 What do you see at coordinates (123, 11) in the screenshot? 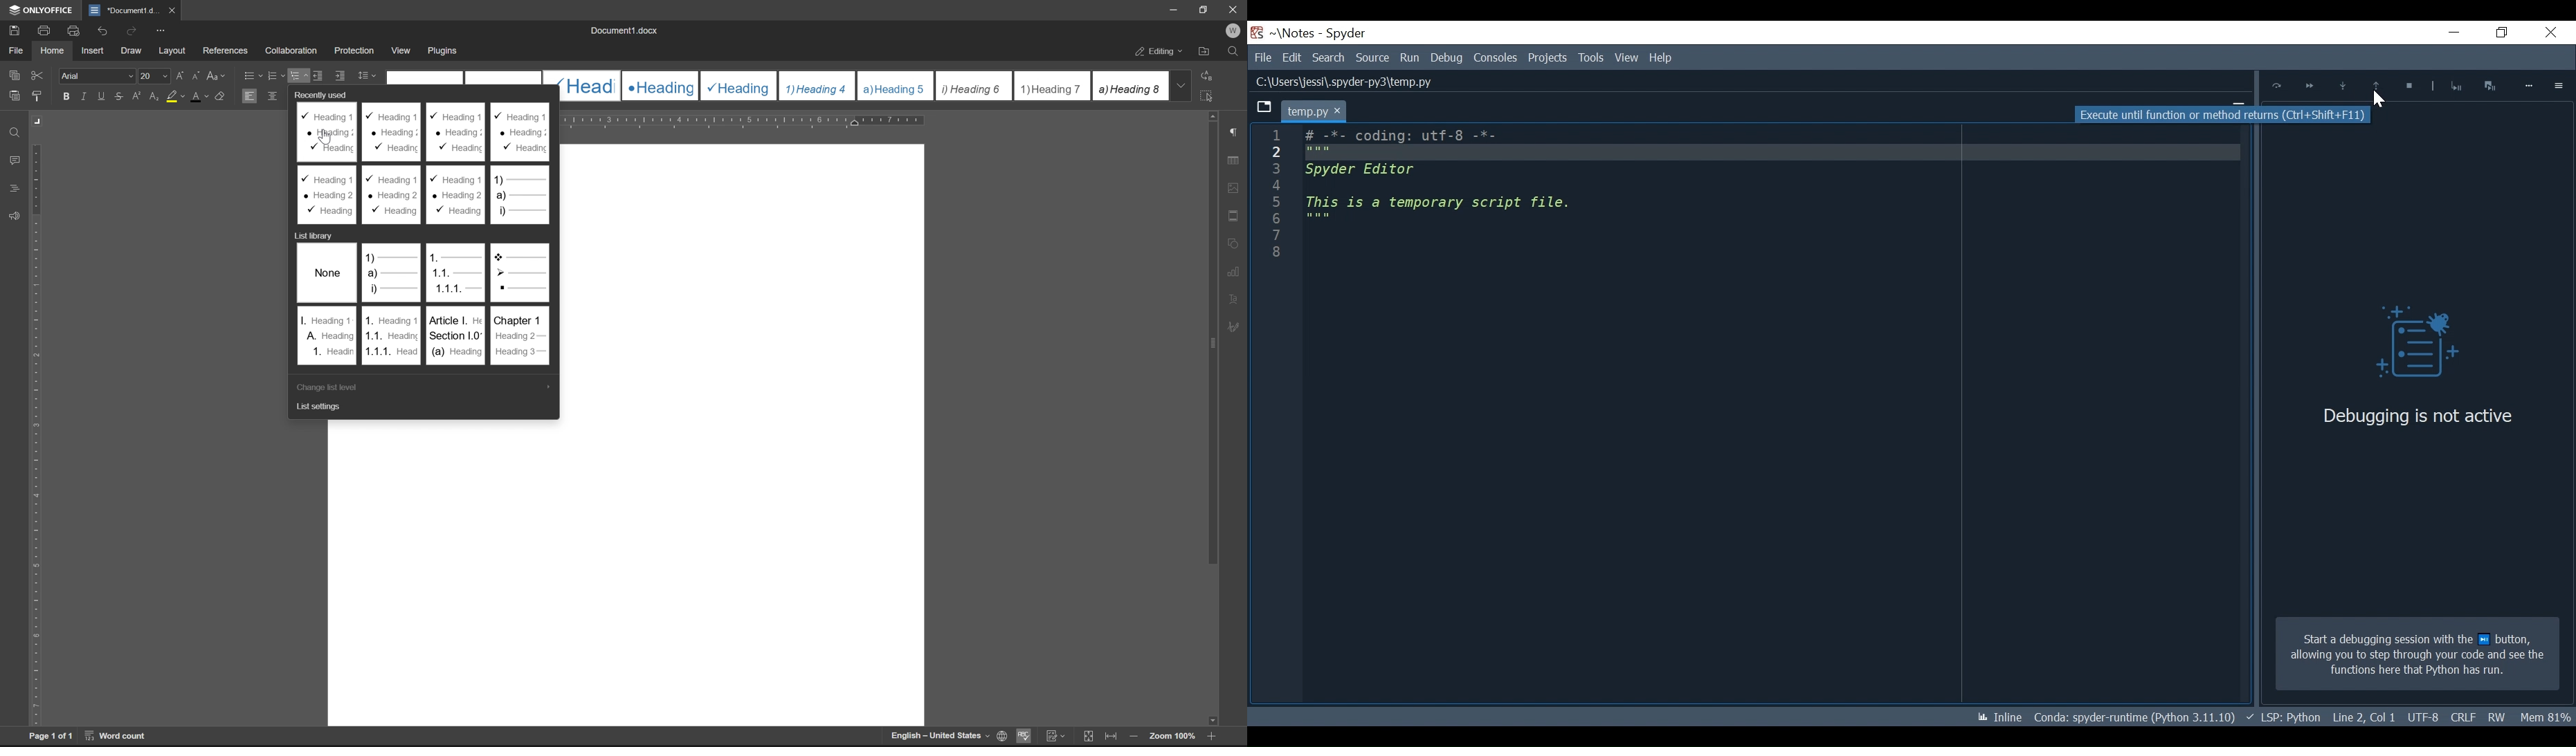
I see `document1` at bounding box center [123, 11].